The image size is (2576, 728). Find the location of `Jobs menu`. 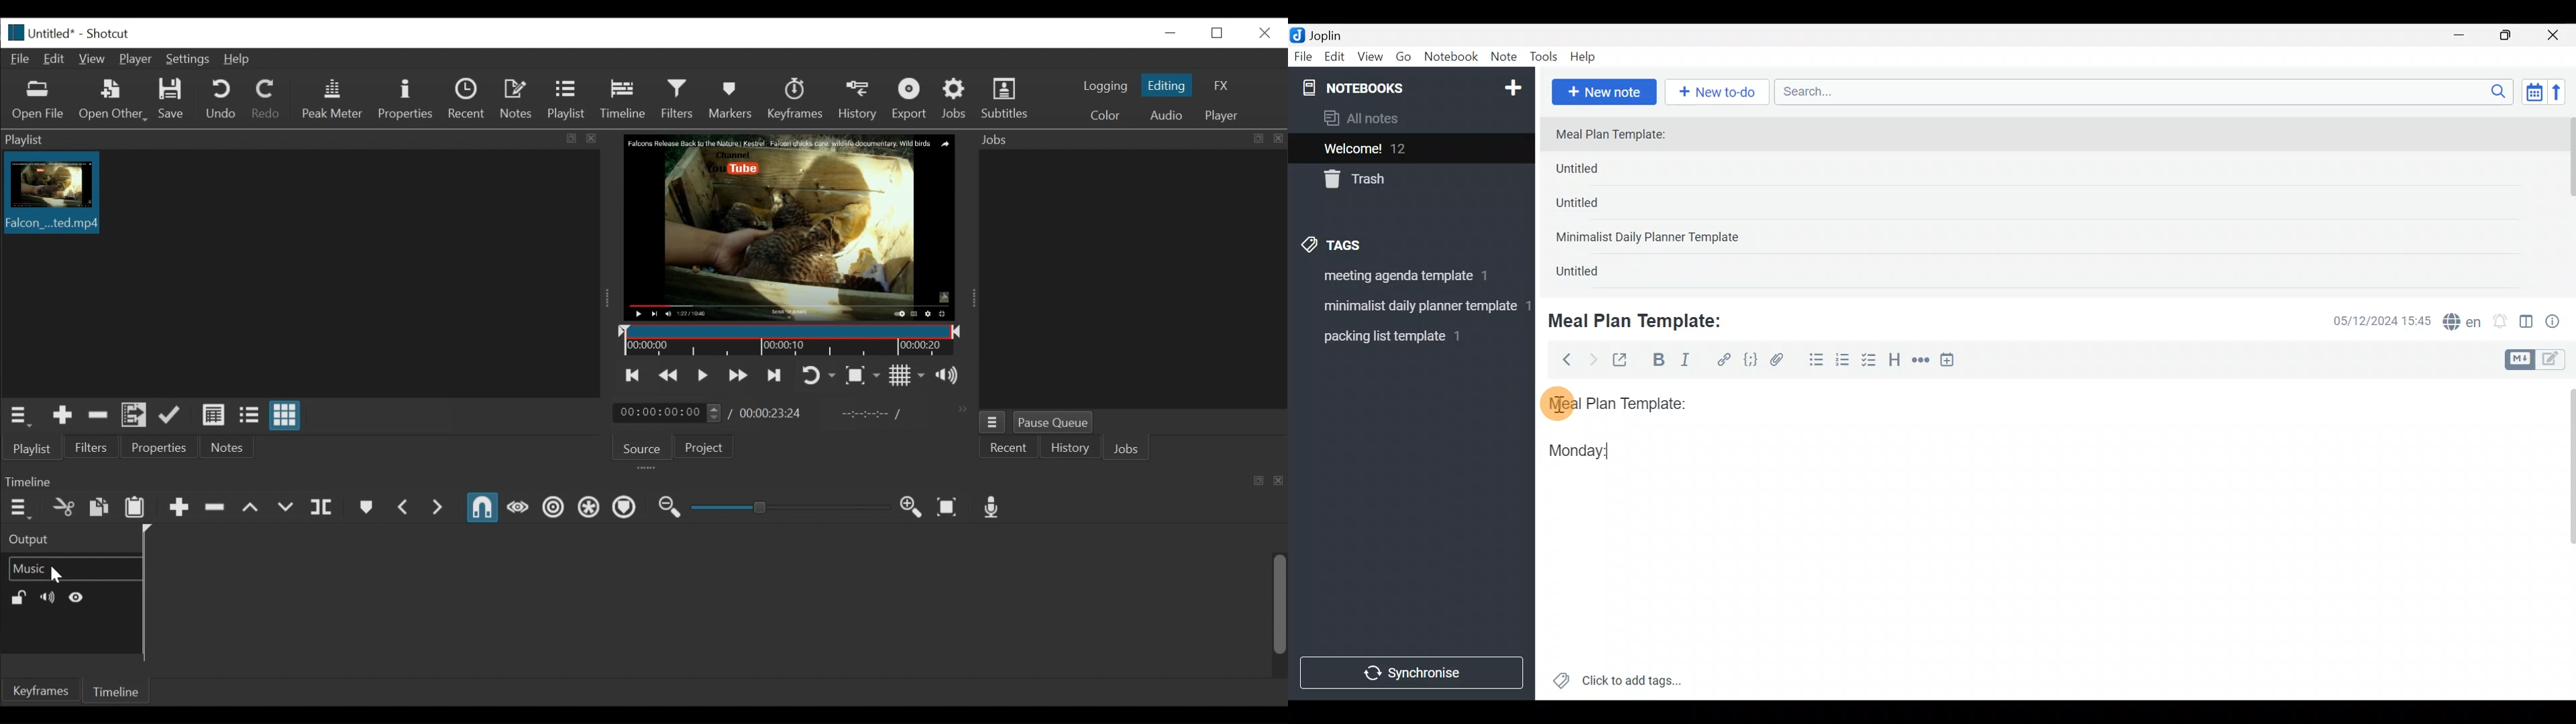

Jobs menu is located at coordinates (994, 422).